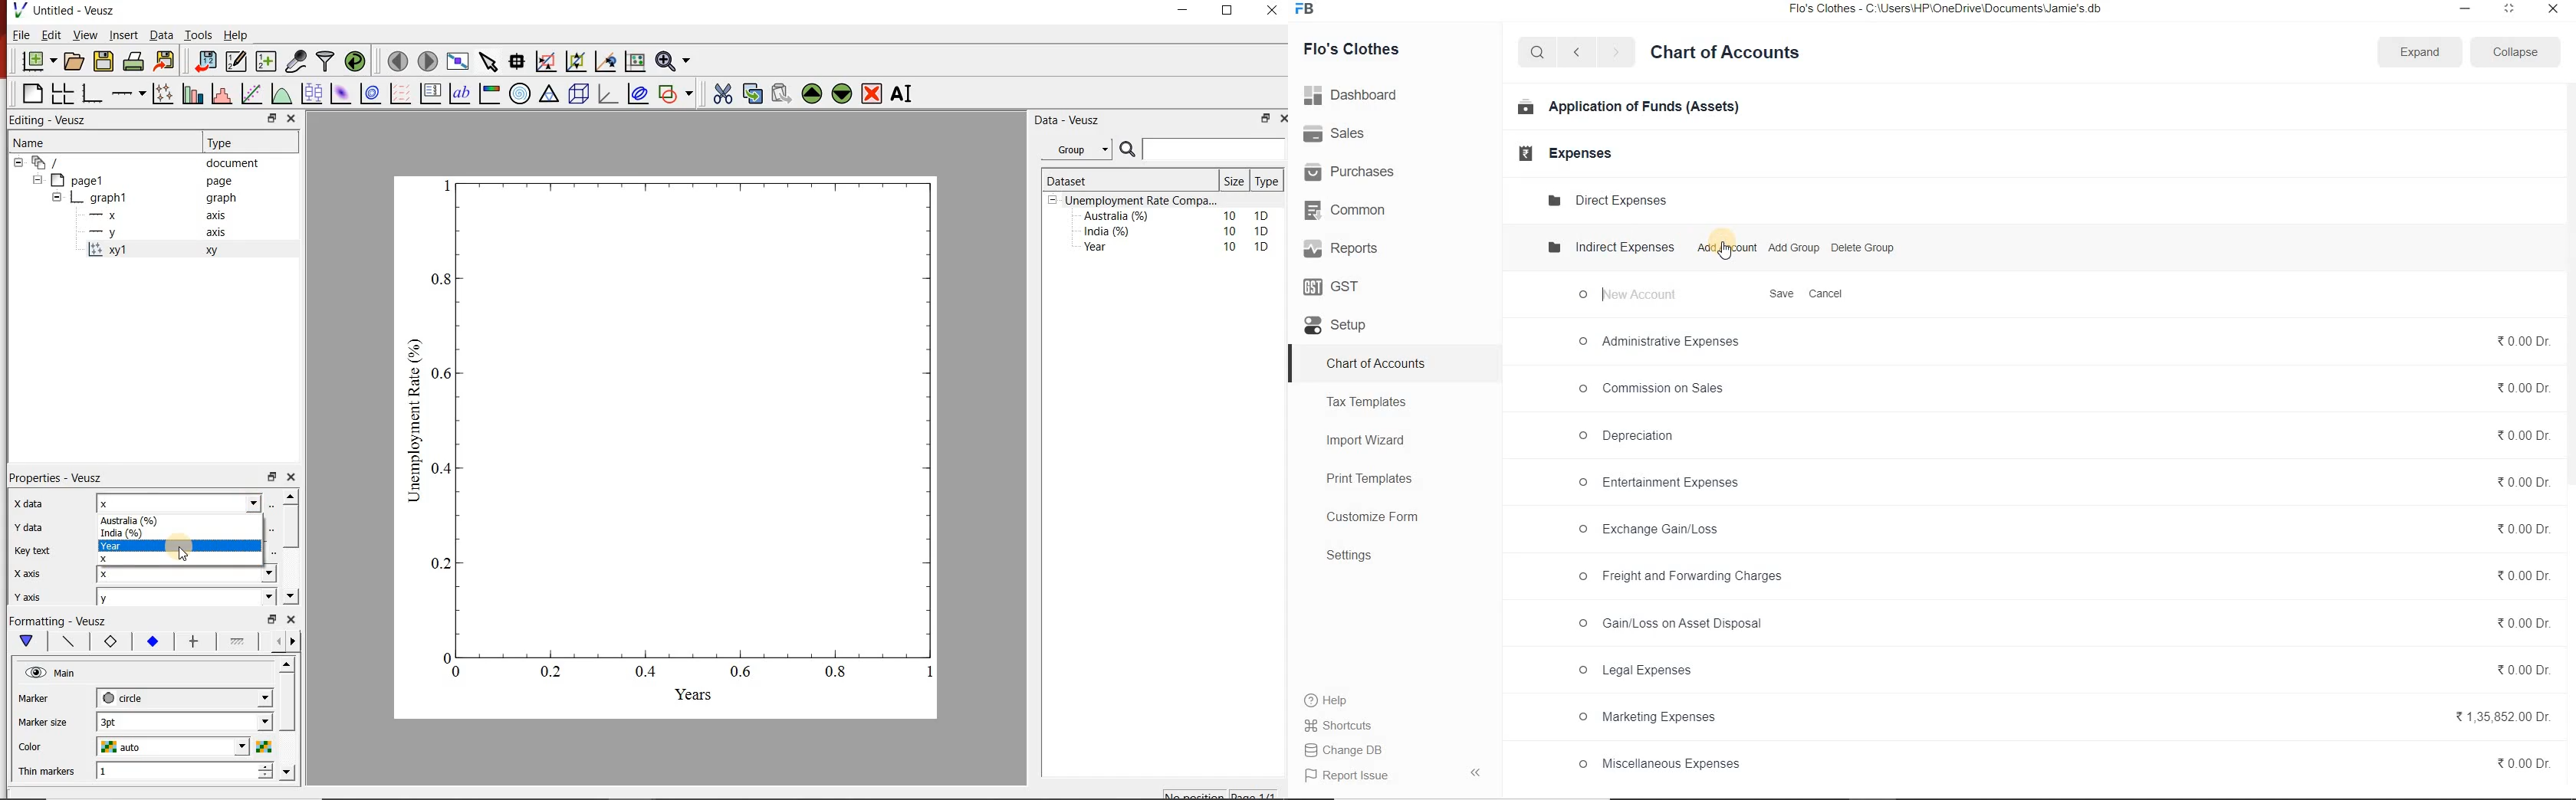  What do you see at coordinates (1229, 14) in the screenshot?
I see `maximise` at bounding box center [1229, 14].